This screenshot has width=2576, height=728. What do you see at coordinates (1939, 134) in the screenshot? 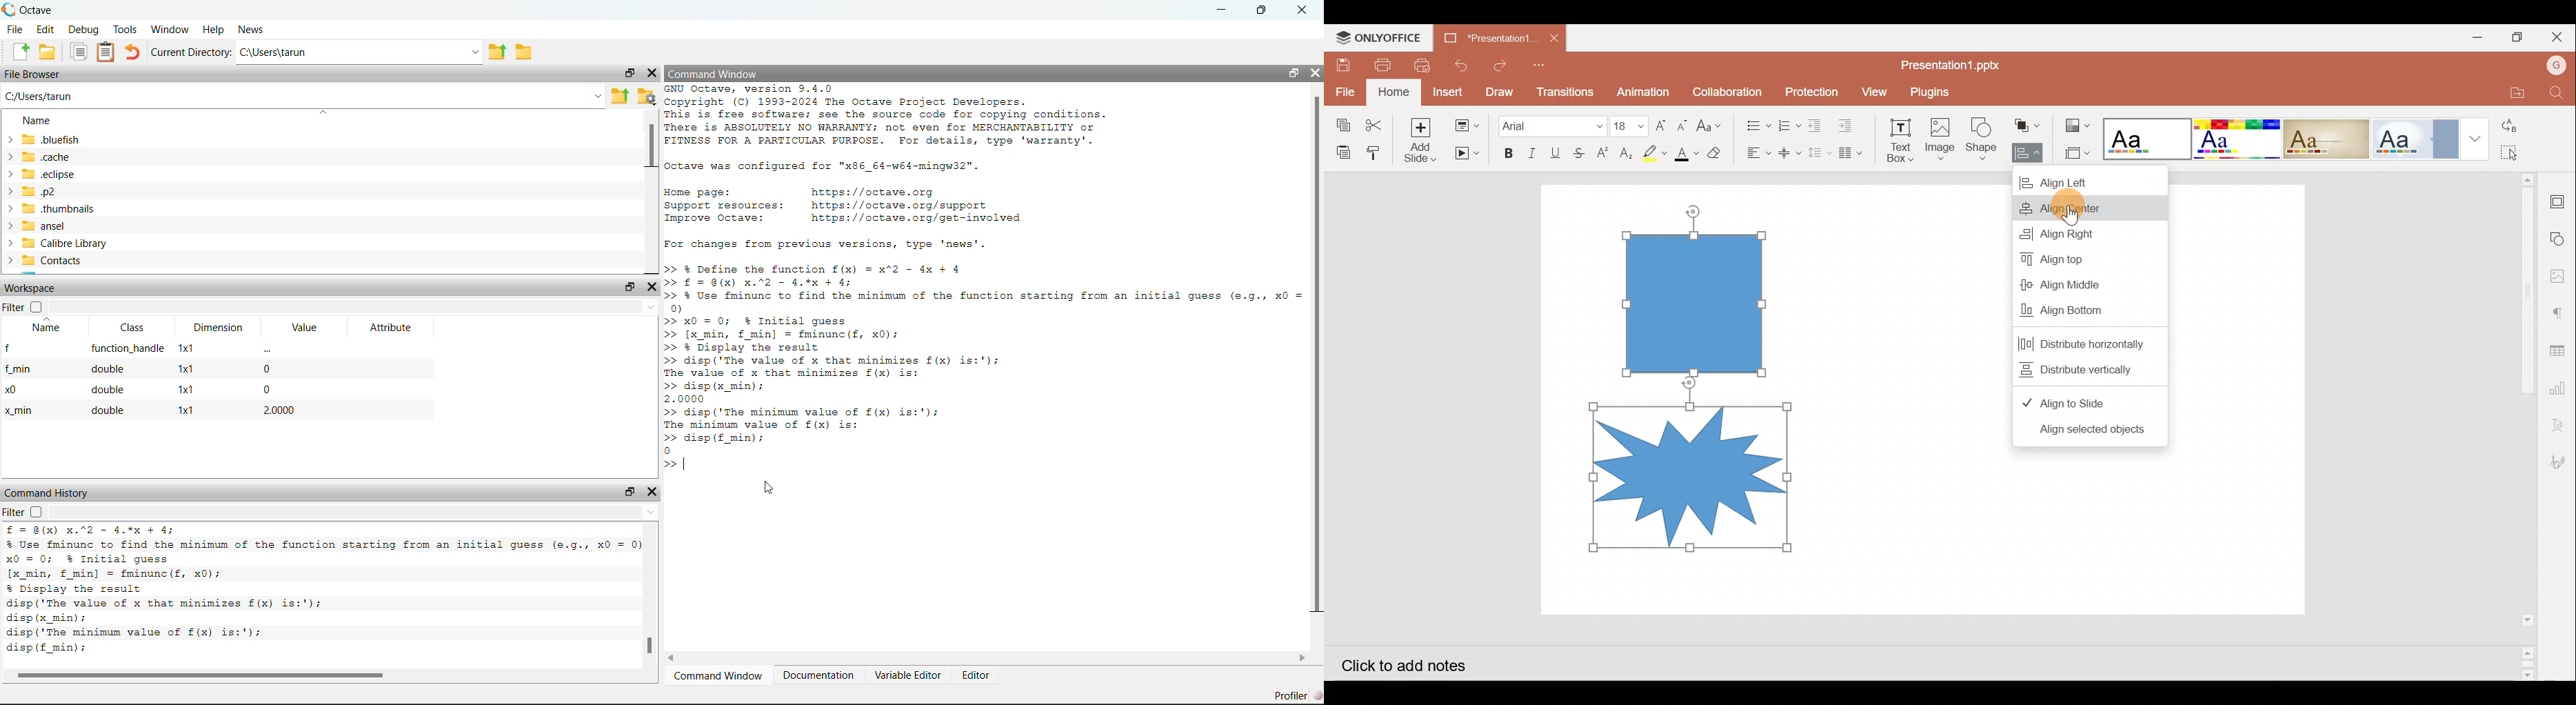
I see `Insert image` at bounding box center [1939, 134].